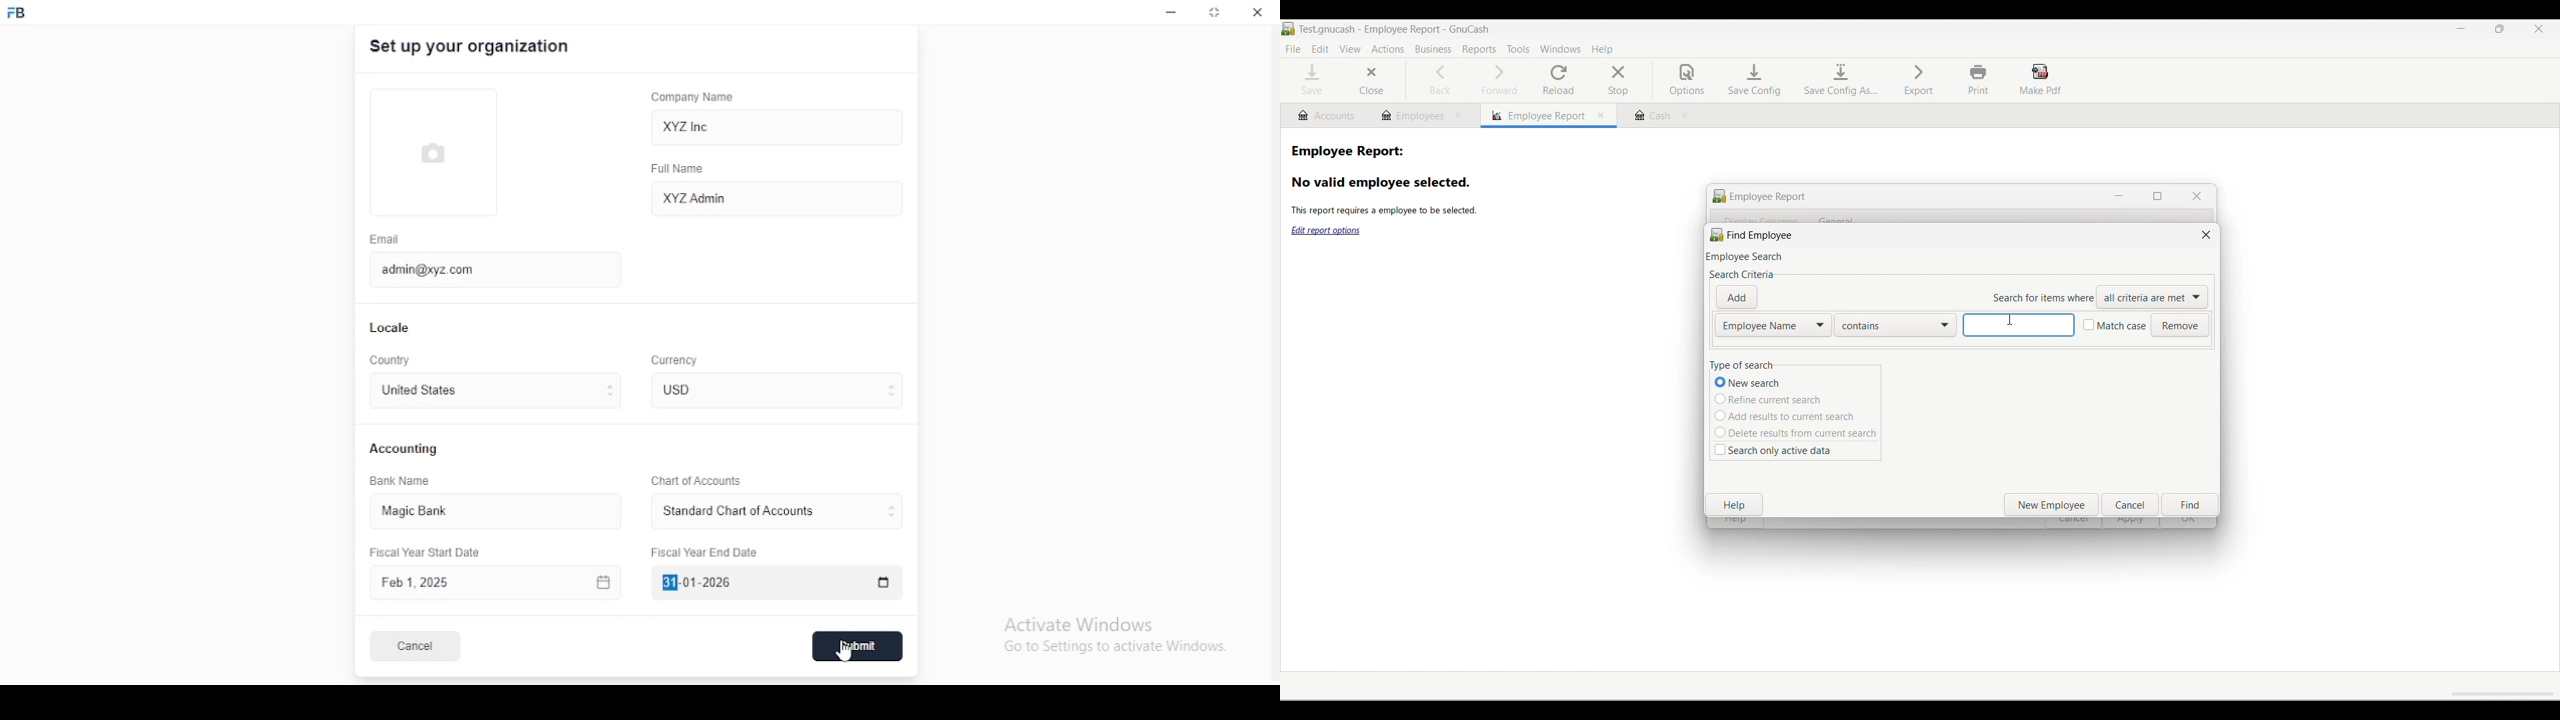 Image resolution: width=2576 pixels, height=728 pixels. What do you see at coordinates (683, 169) in the screenshot?
I see `full name` at bounding box center [683, 169].